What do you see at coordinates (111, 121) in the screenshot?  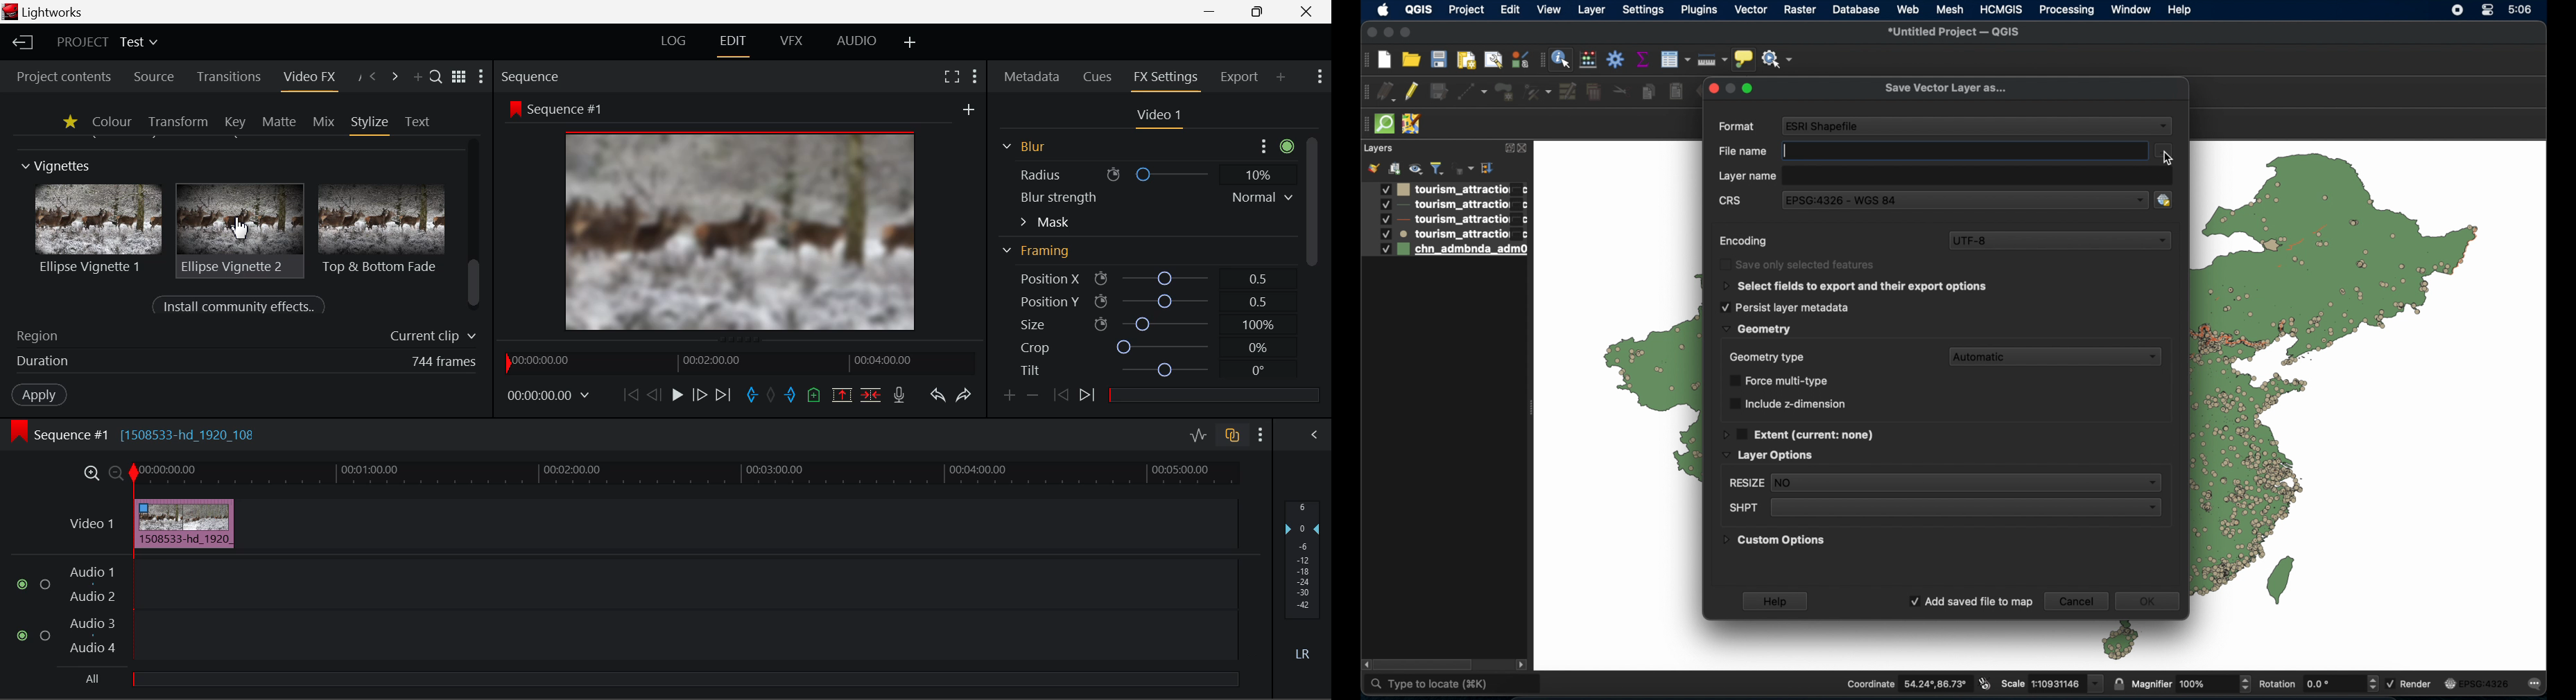 I see `Colour` at bounding box center [111, 121].